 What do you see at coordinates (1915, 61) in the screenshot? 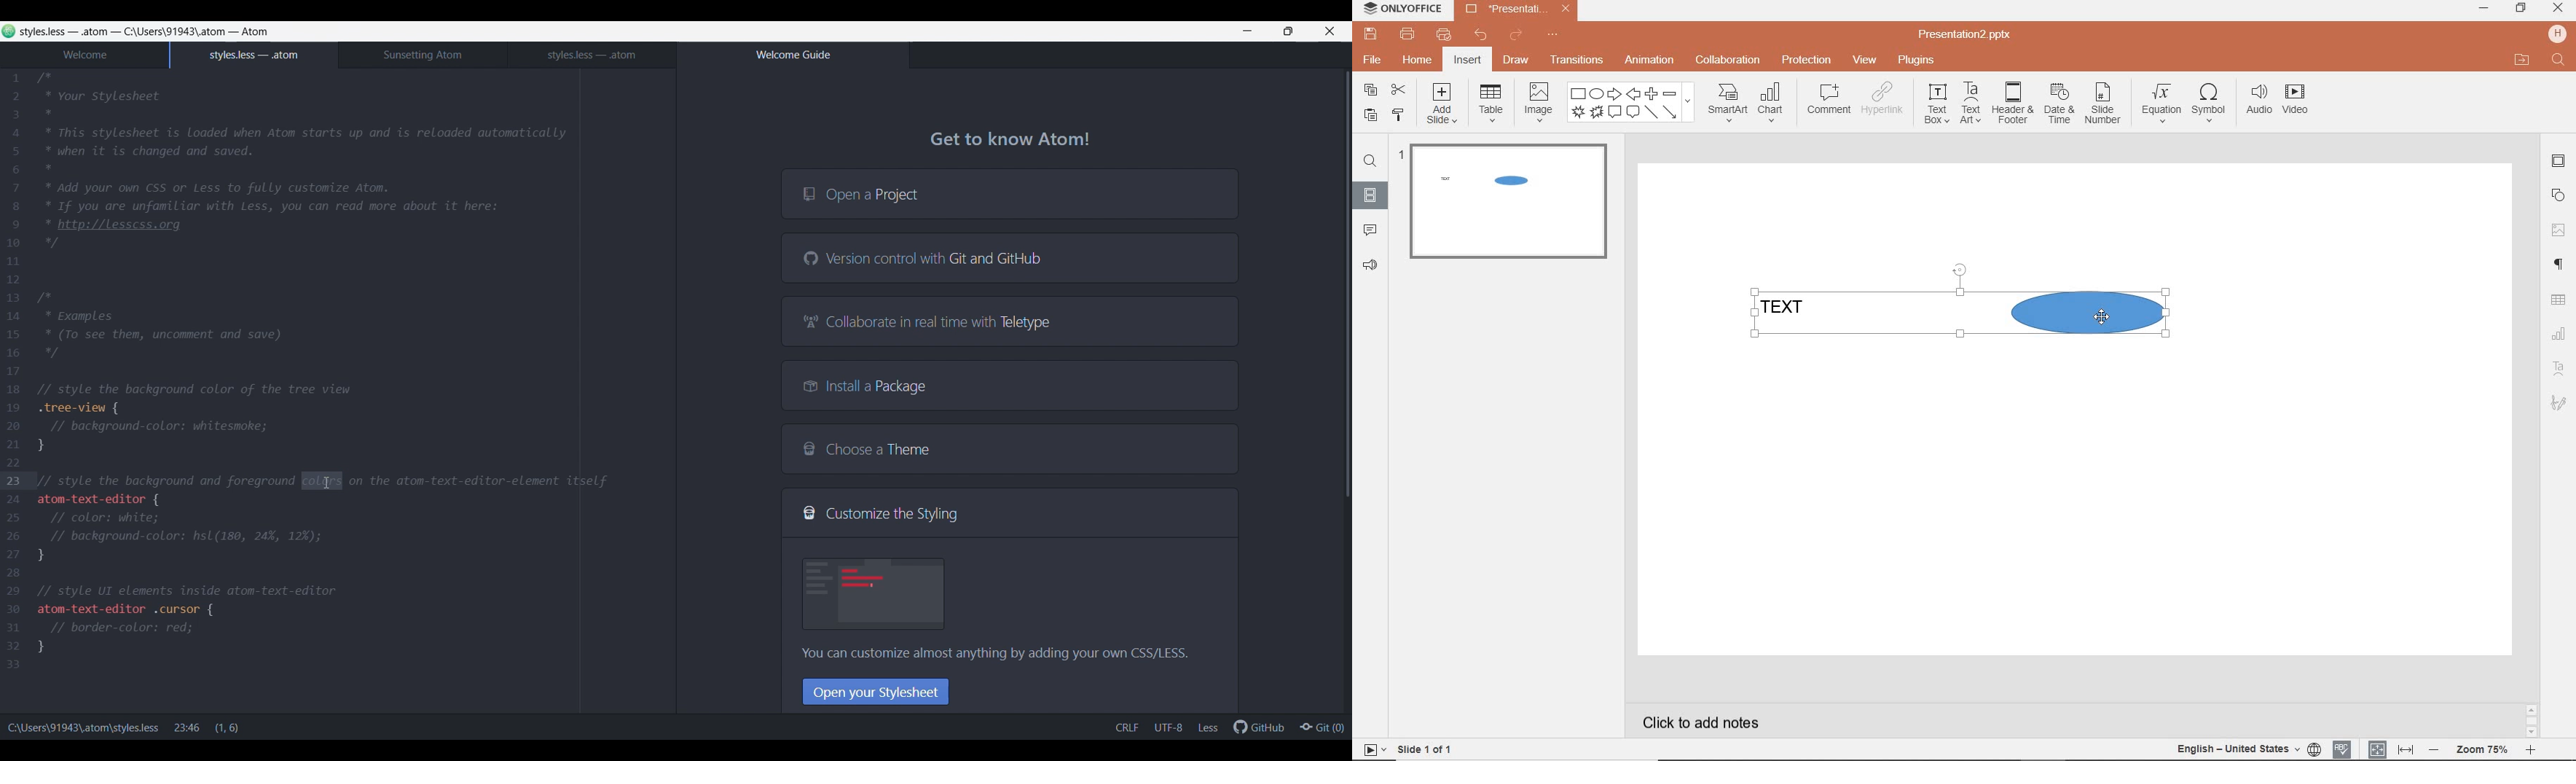
I see `plugins` at bounding box center [1915, 61].